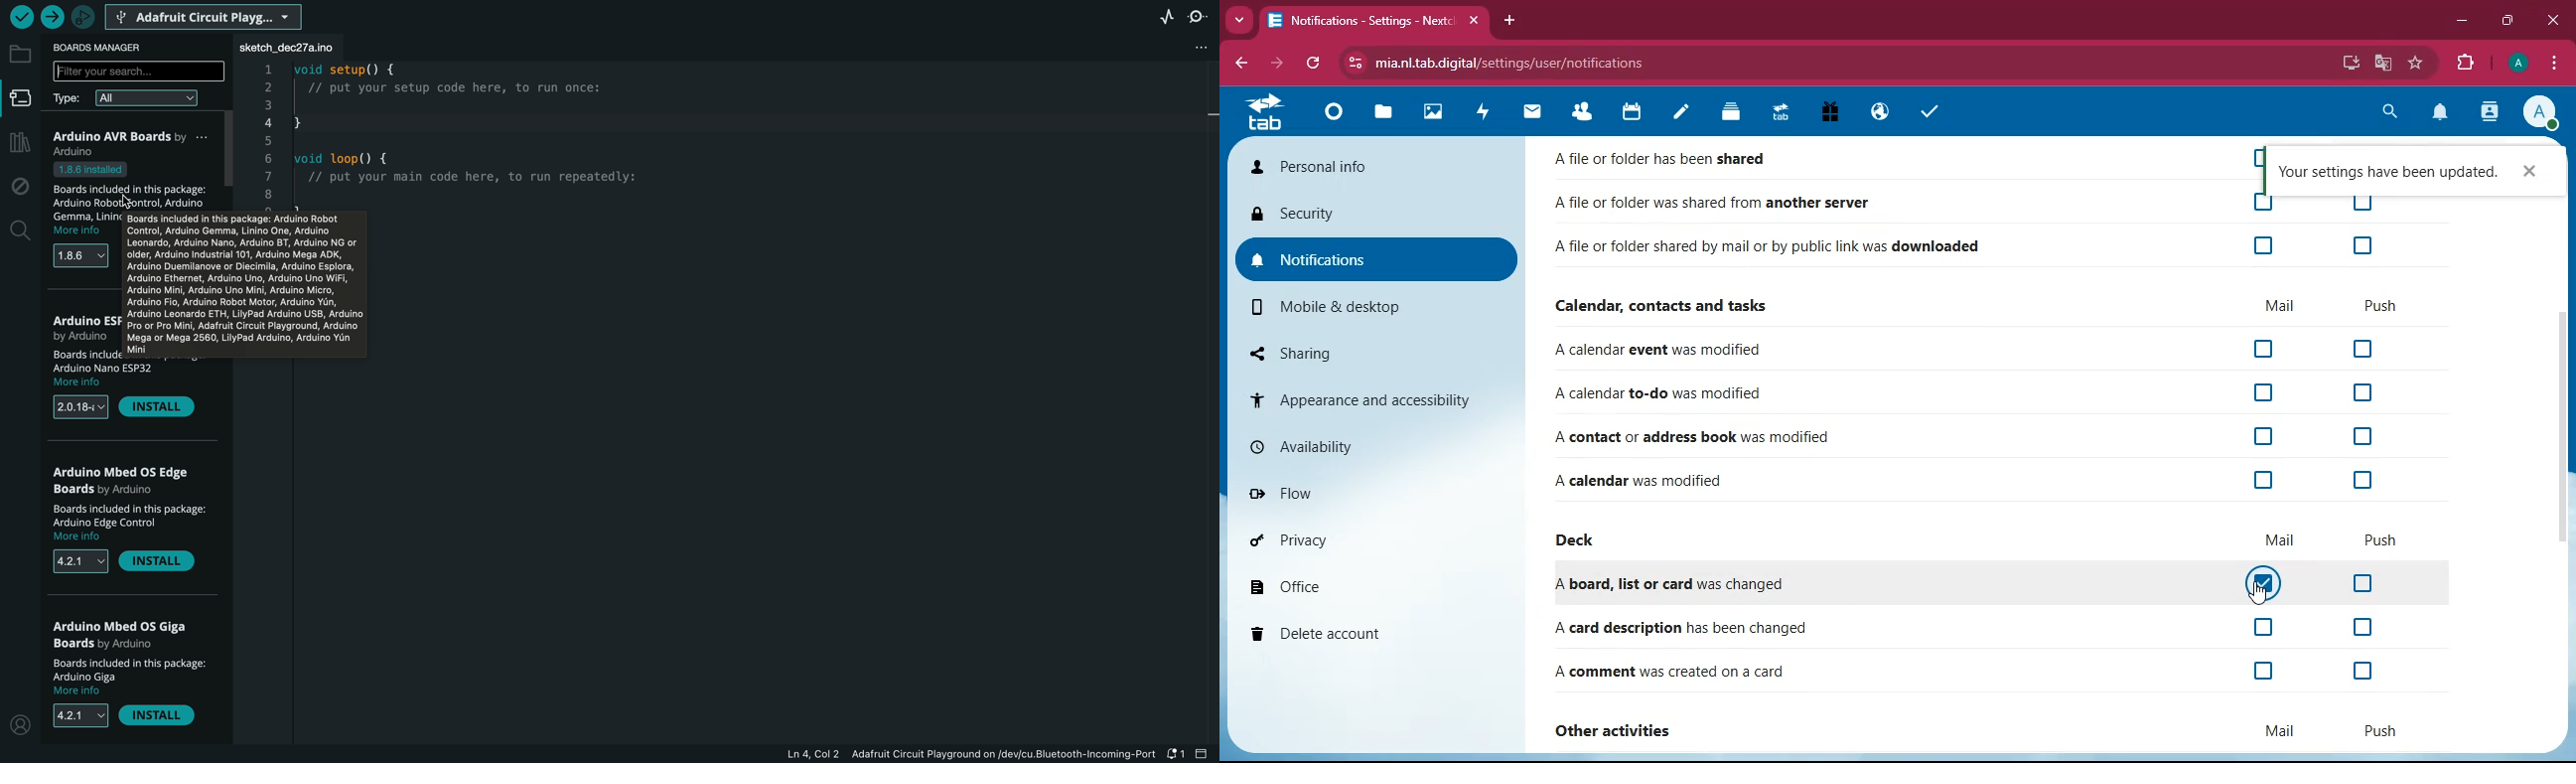 Image resolution: width=2576 pixels, height=784 pixels. I want to click on favorite, so click(2417, 63).